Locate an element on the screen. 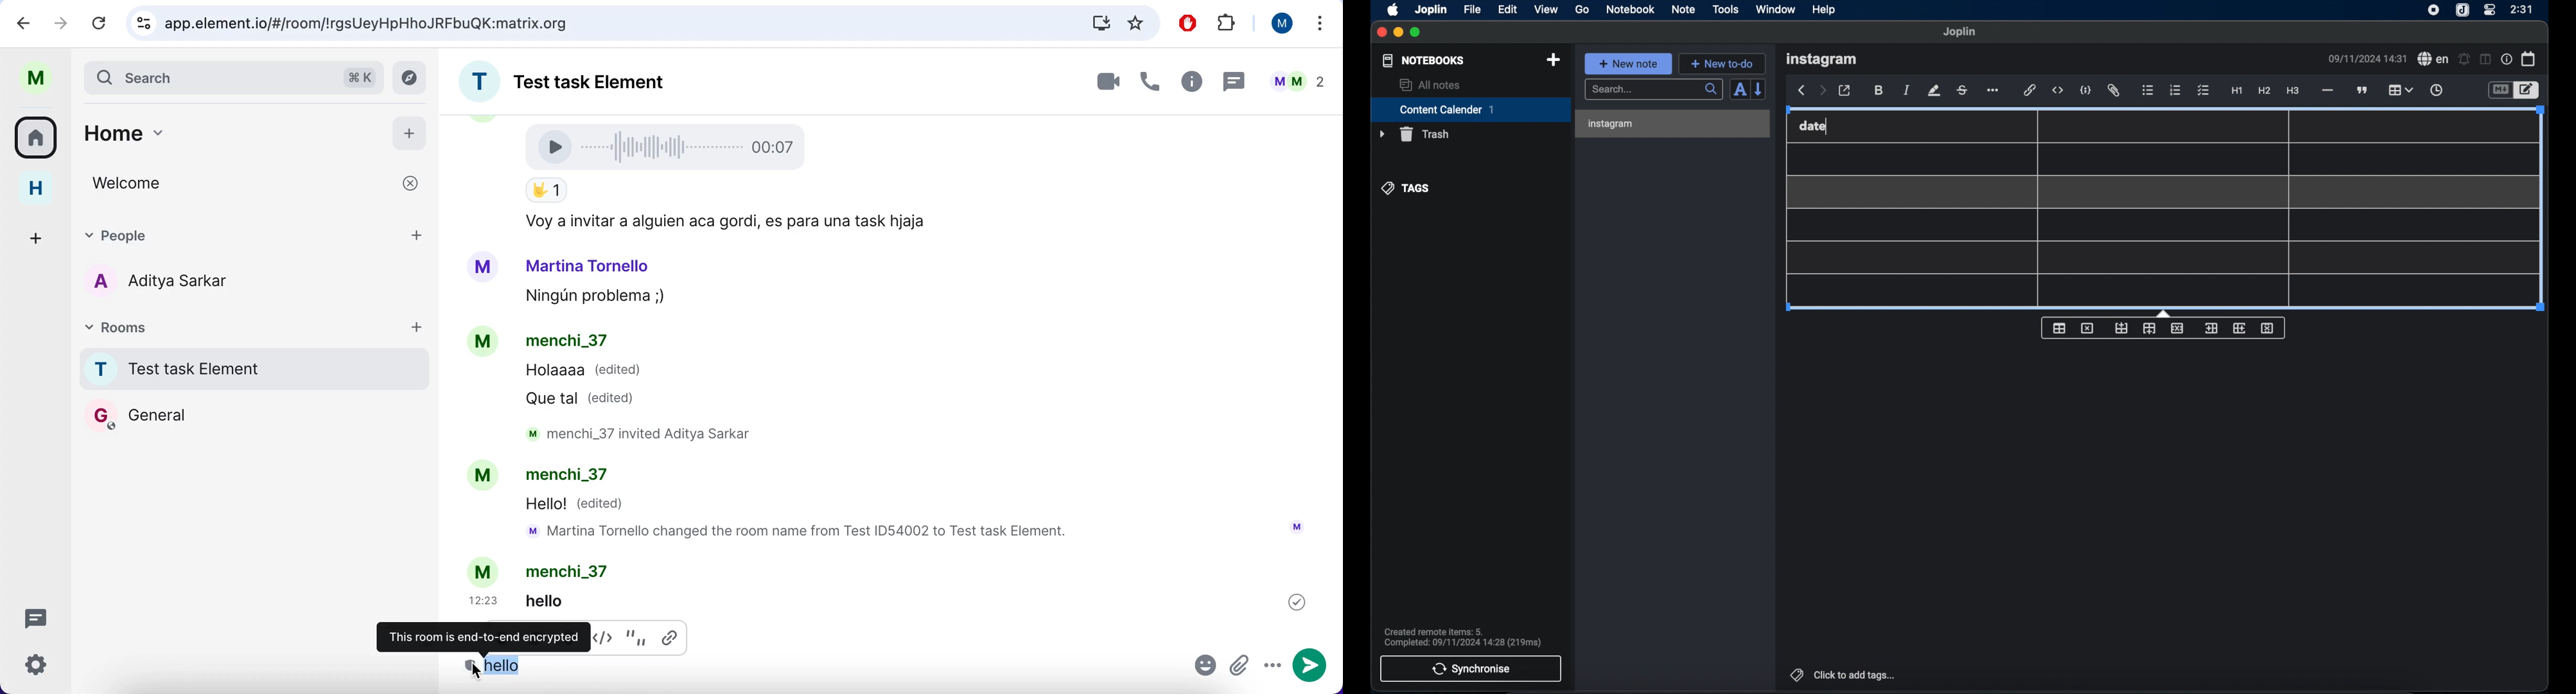  bulleted  list is located at coordinates (2148, 89).